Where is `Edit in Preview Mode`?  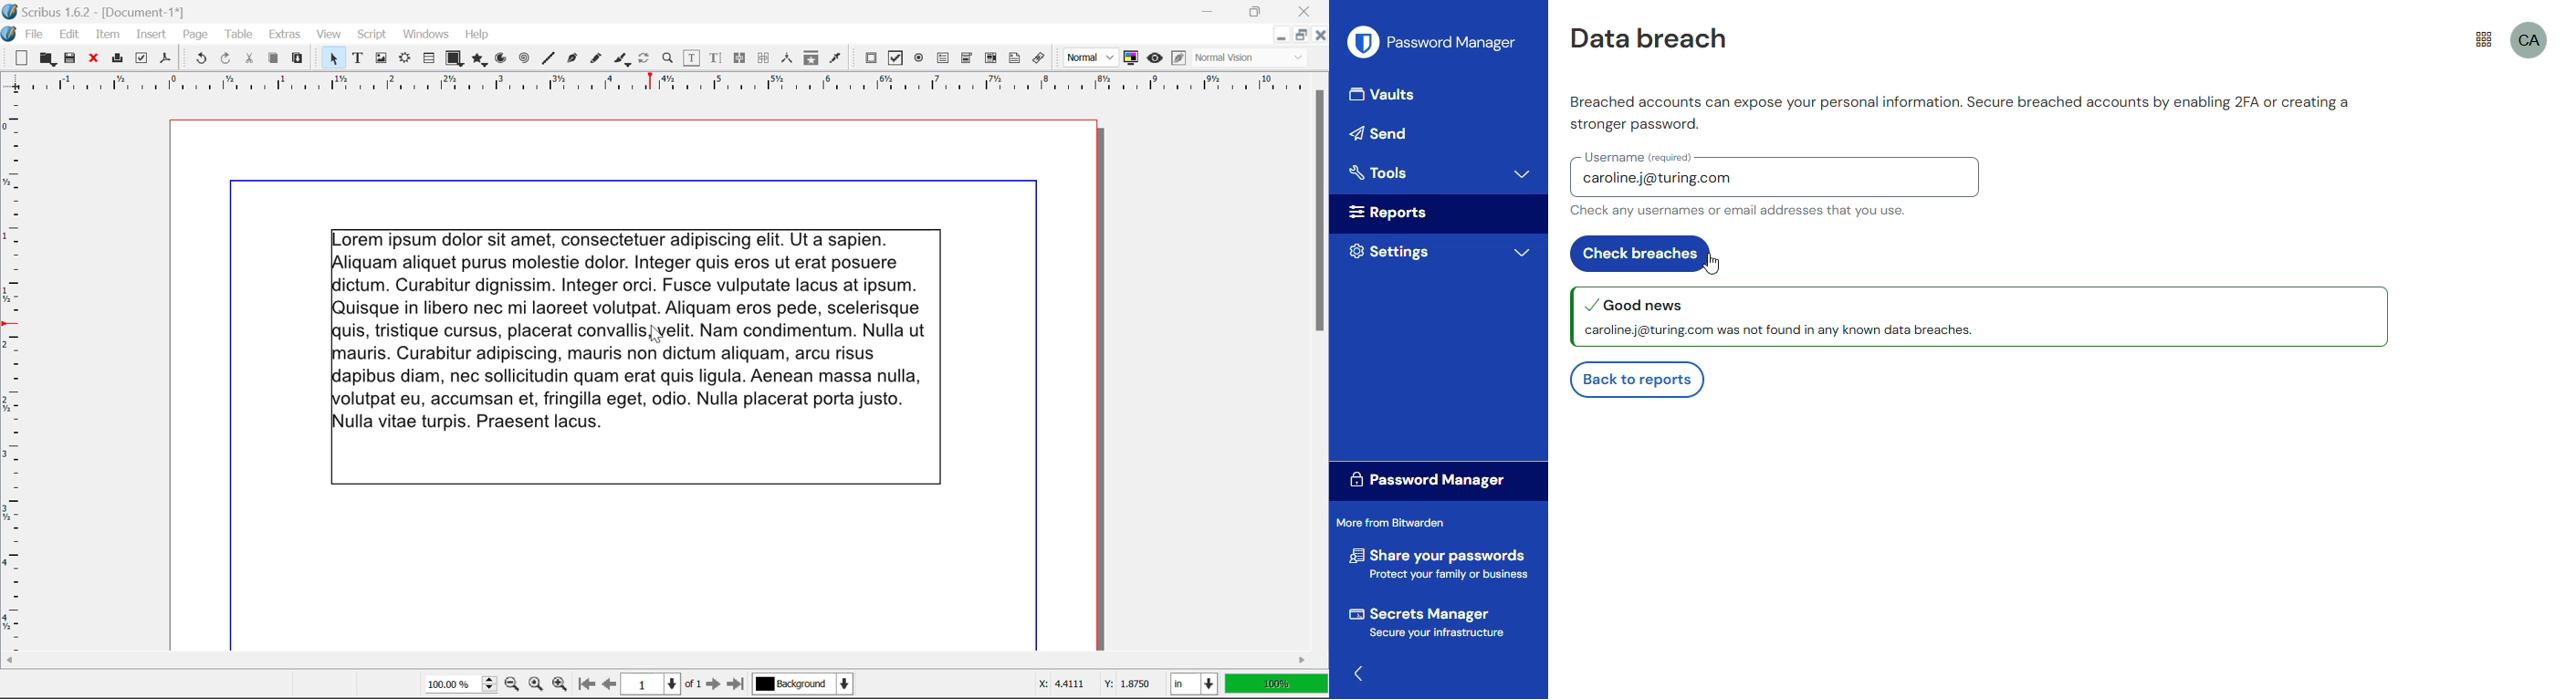
Edit in Preview Mode is located at coordinates (1179, 58).